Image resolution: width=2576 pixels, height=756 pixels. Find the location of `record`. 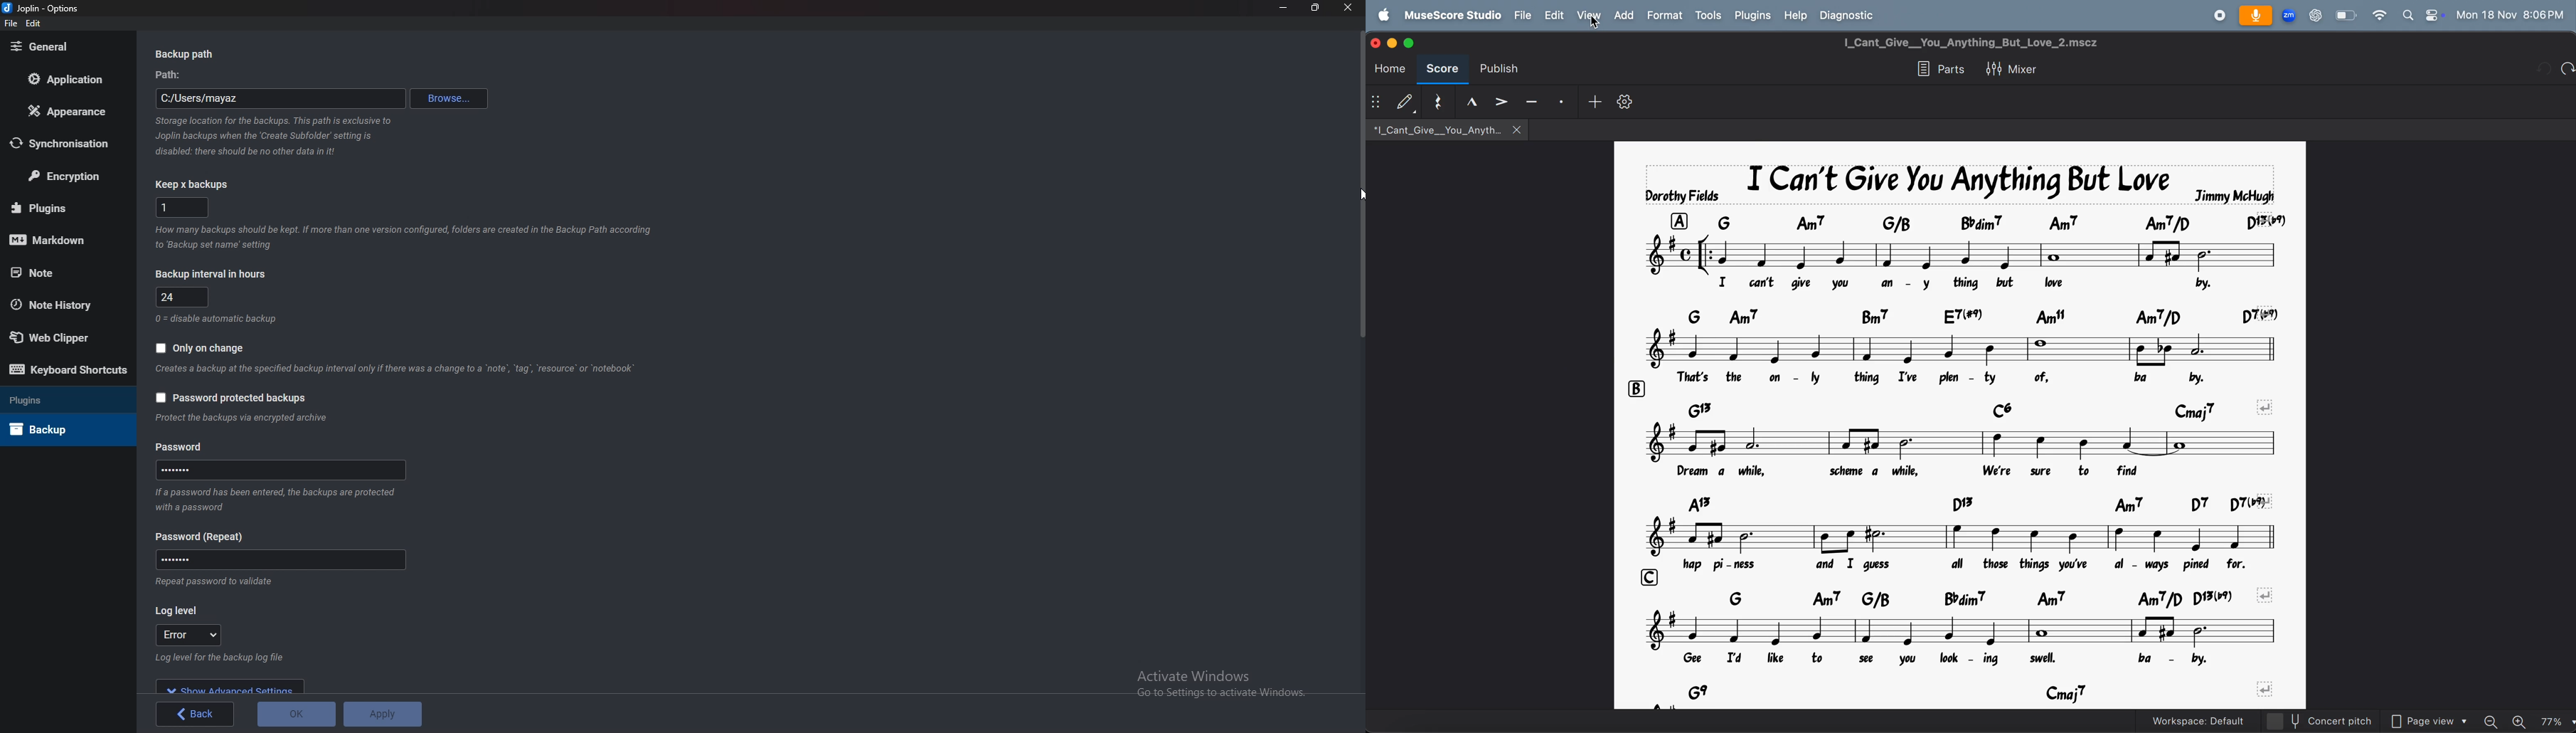

record is located at coordinates (2217, 14).